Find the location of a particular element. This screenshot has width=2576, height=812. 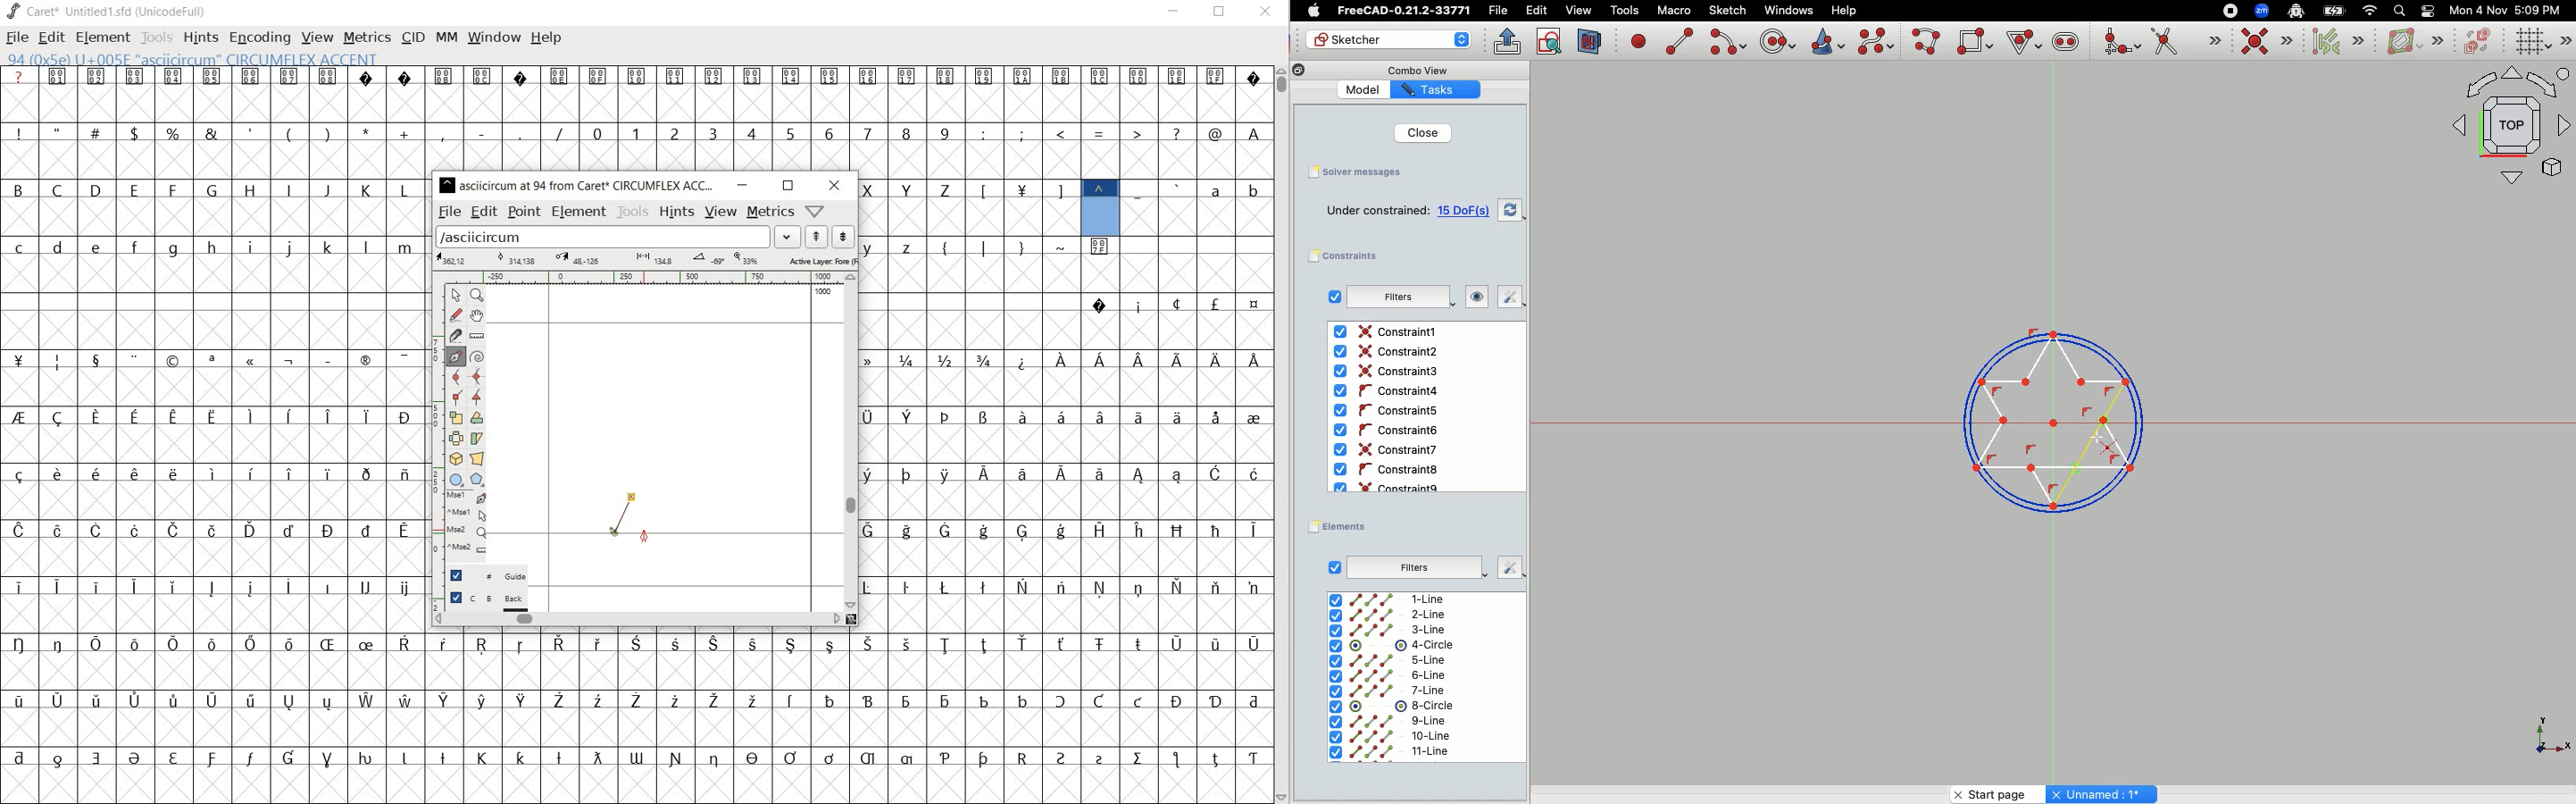

flip the selection is located at coordinates (455, 438).